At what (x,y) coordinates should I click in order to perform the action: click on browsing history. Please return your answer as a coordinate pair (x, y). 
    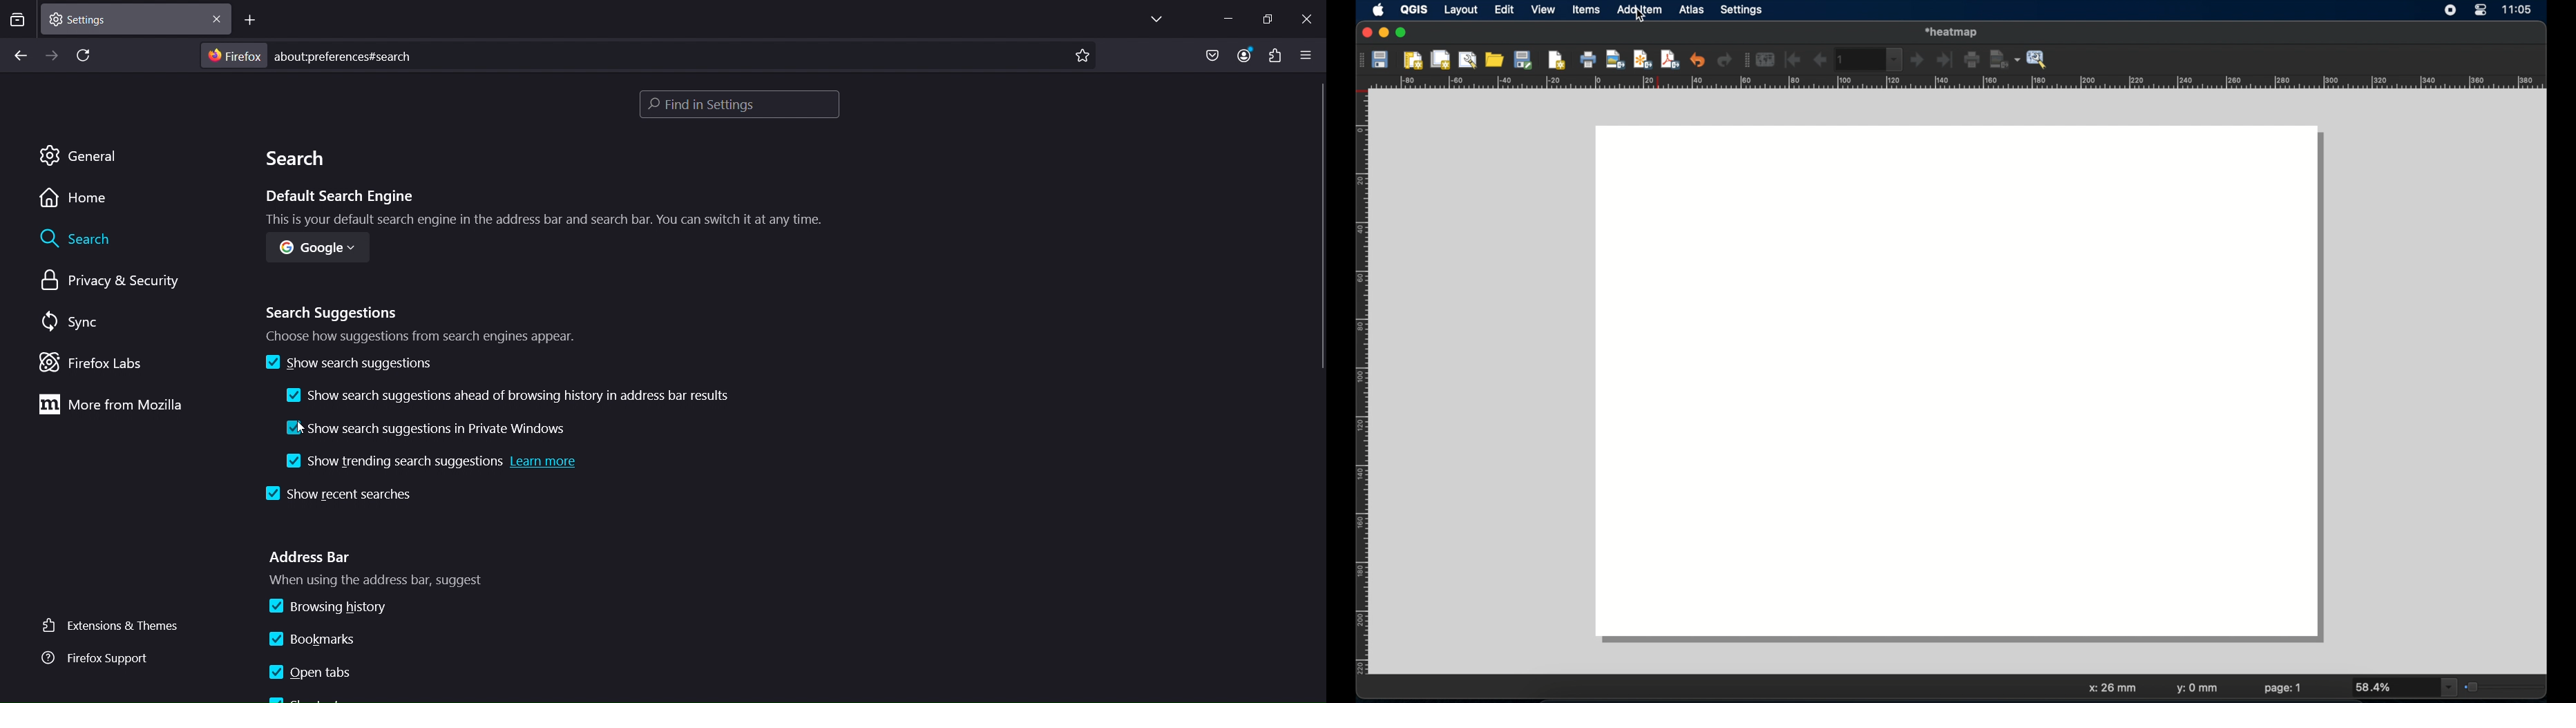
    Looking at the image, I should click on (332, 607).